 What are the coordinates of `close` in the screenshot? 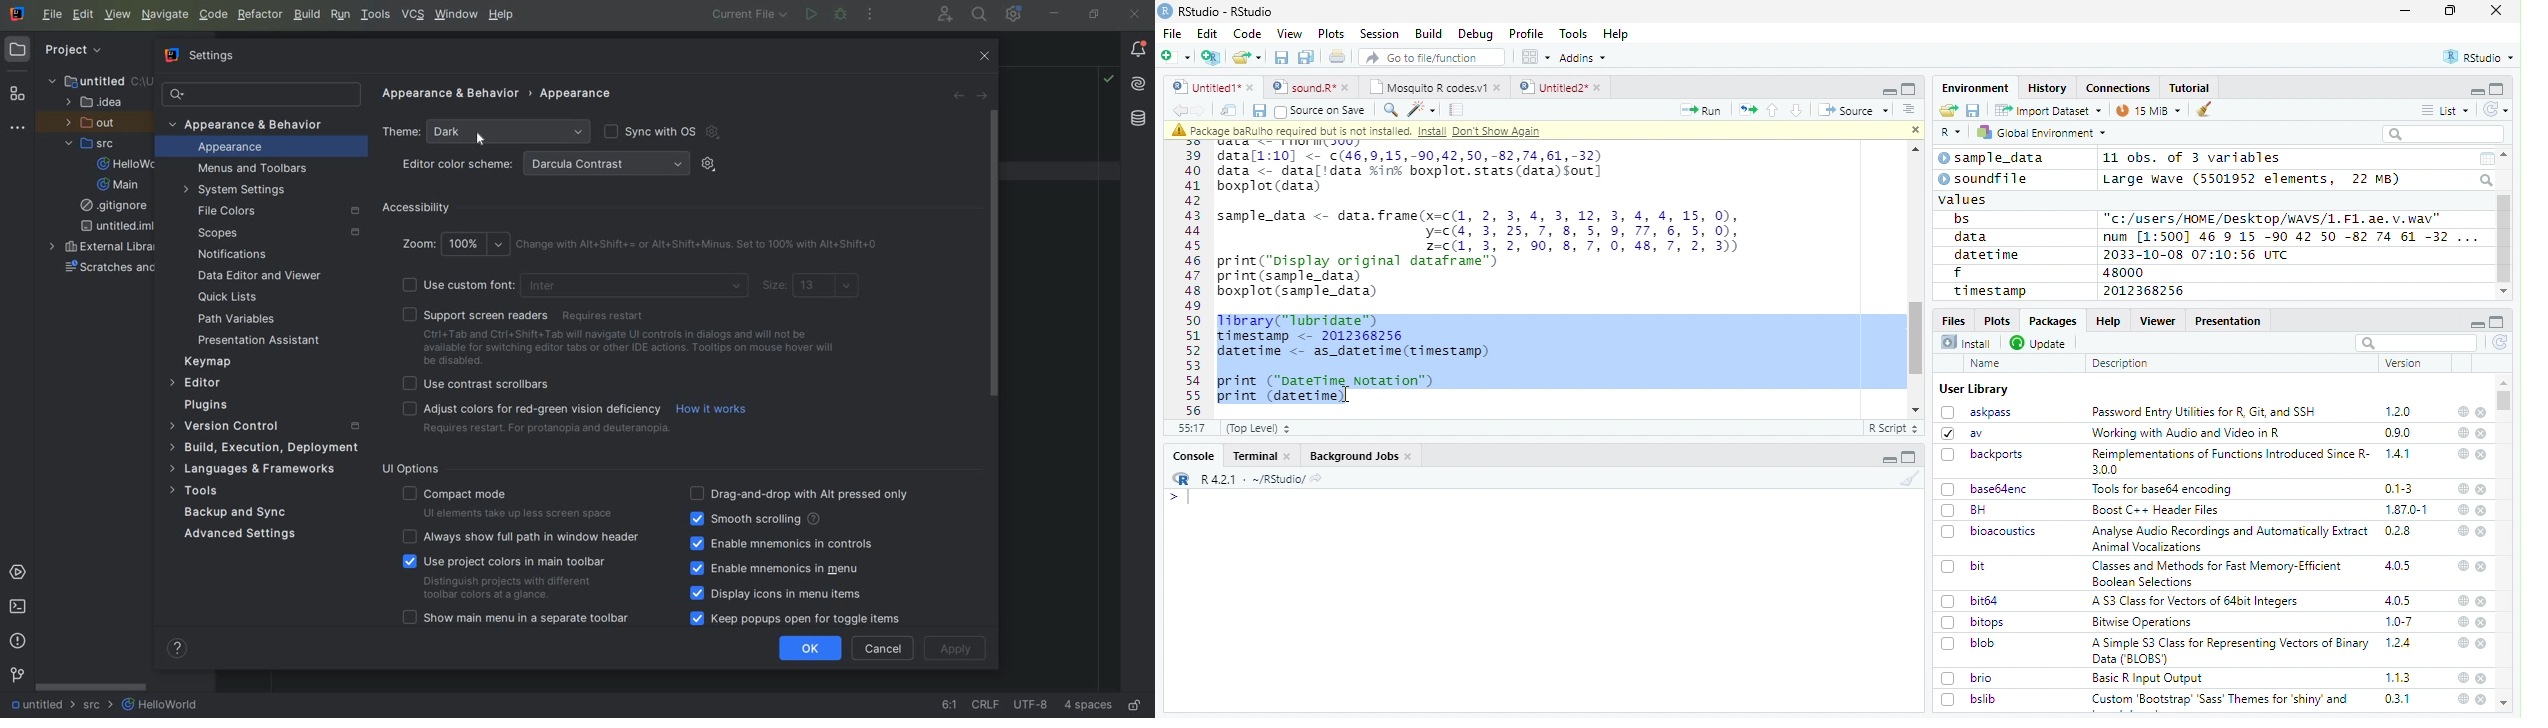 It's located at (2482, 434).